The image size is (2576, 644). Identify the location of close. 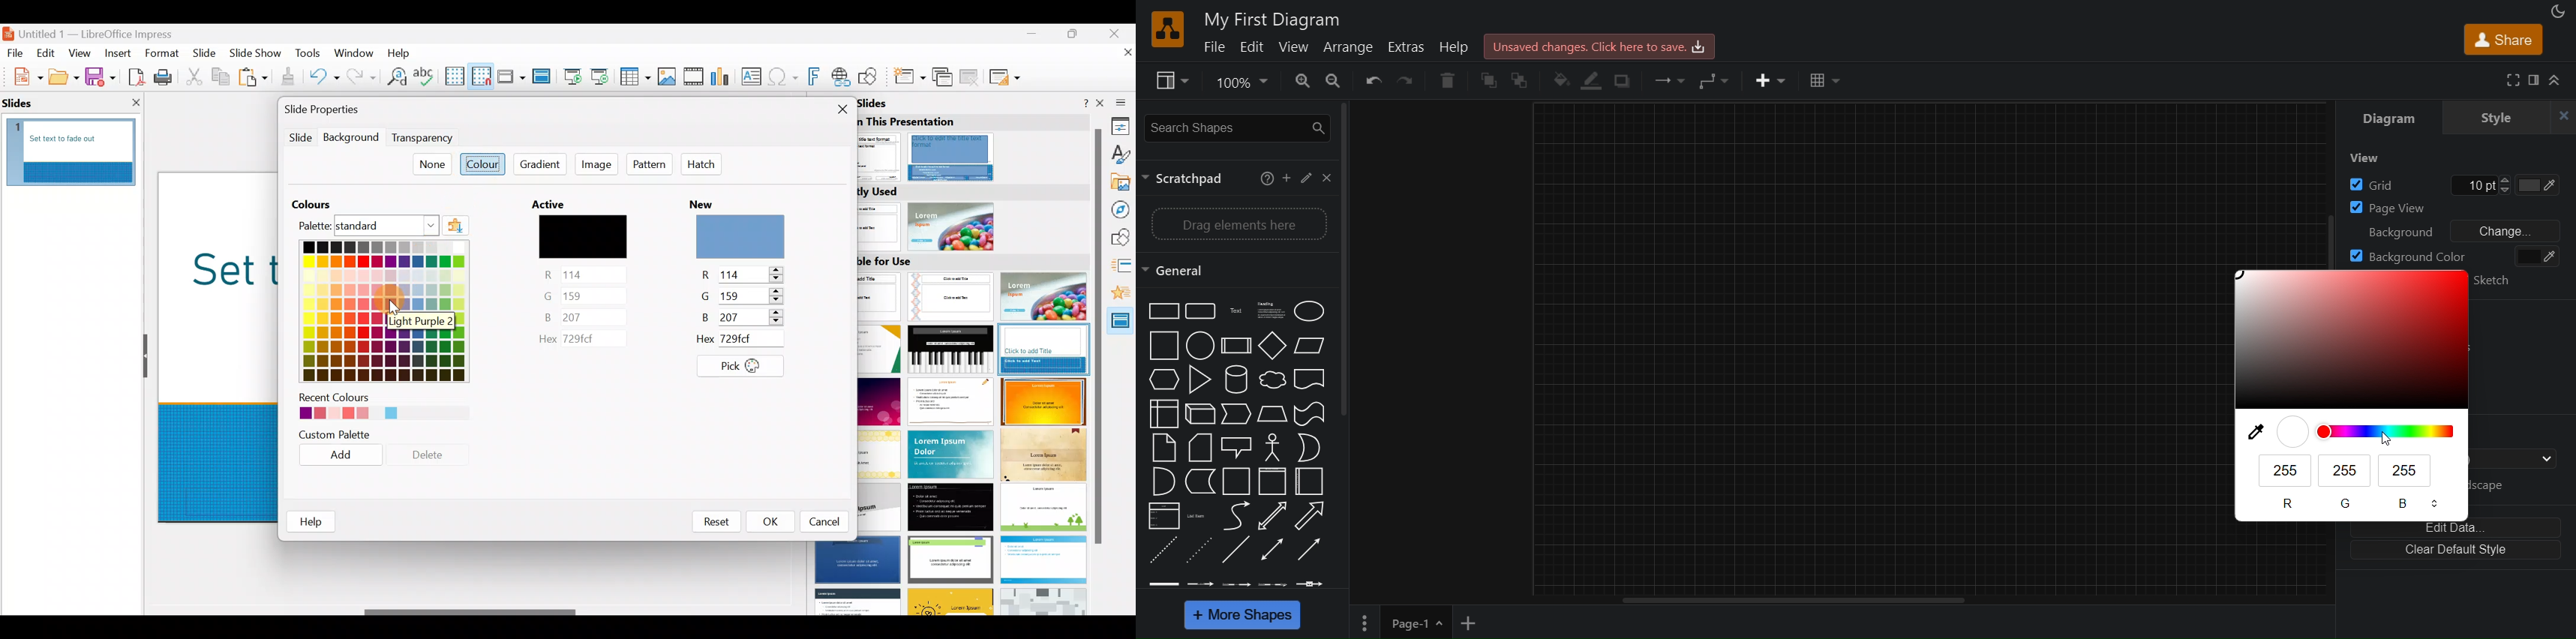
(1327, 178).